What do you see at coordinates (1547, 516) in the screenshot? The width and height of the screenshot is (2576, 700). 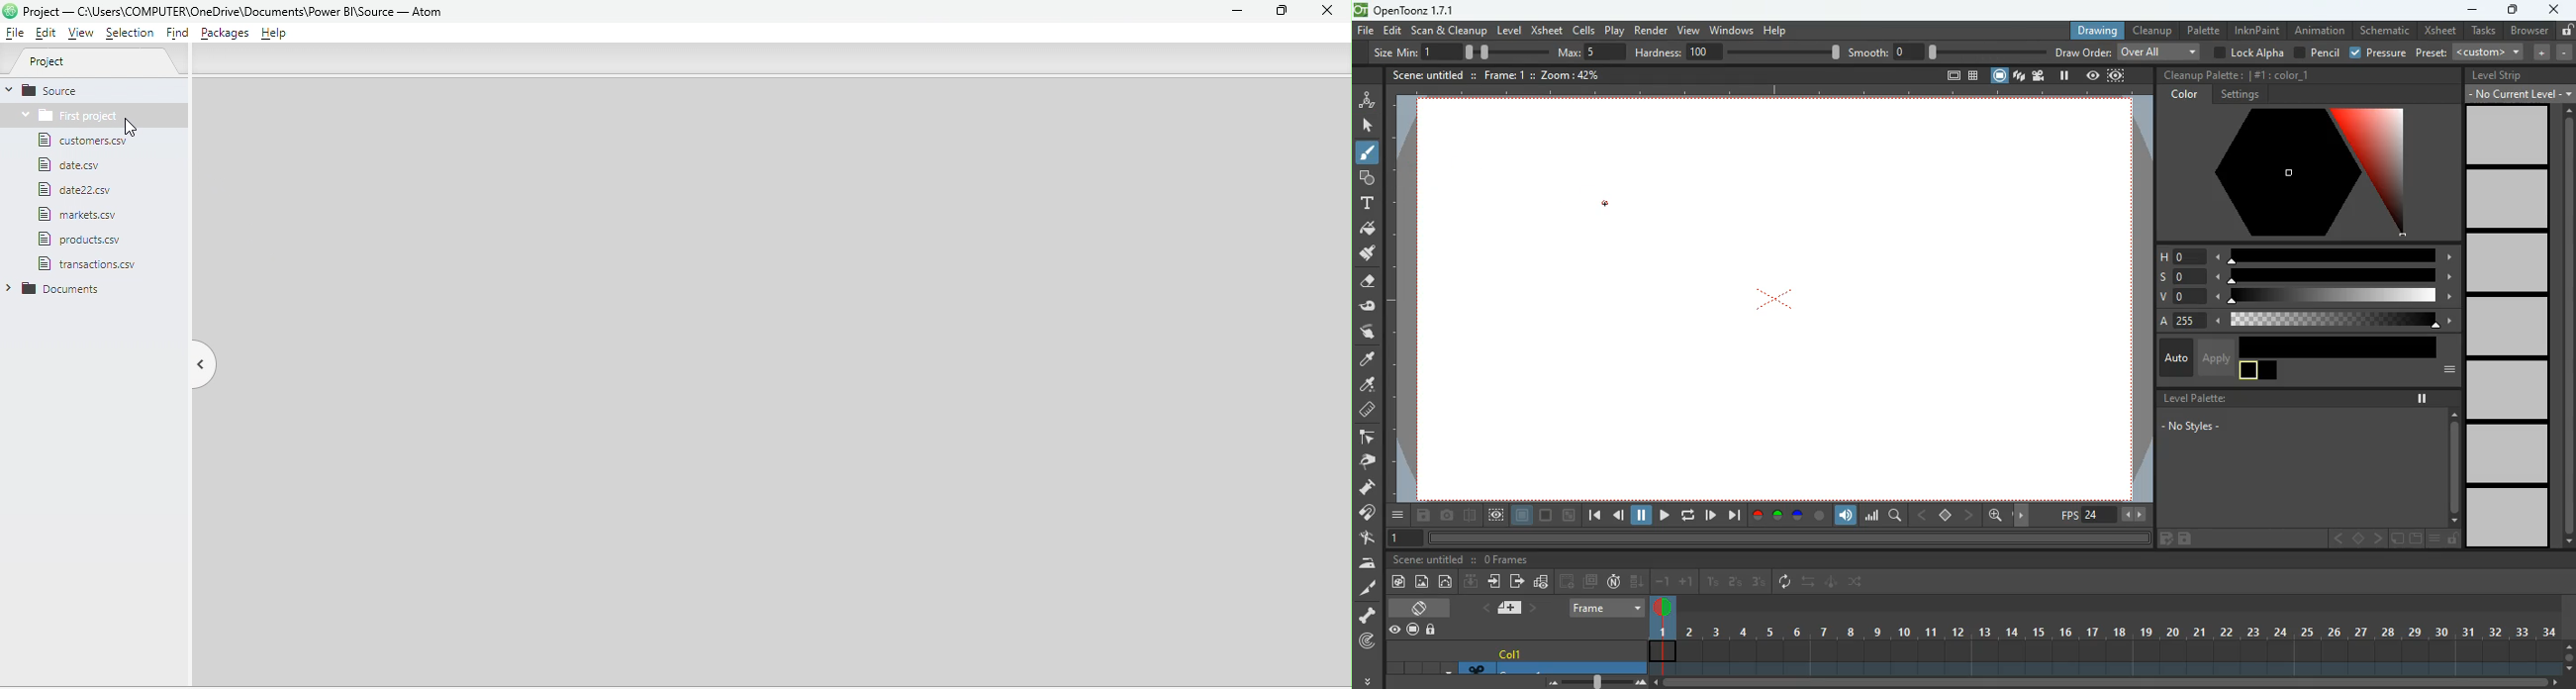 I see `color` at bounding box center [1547, 516].